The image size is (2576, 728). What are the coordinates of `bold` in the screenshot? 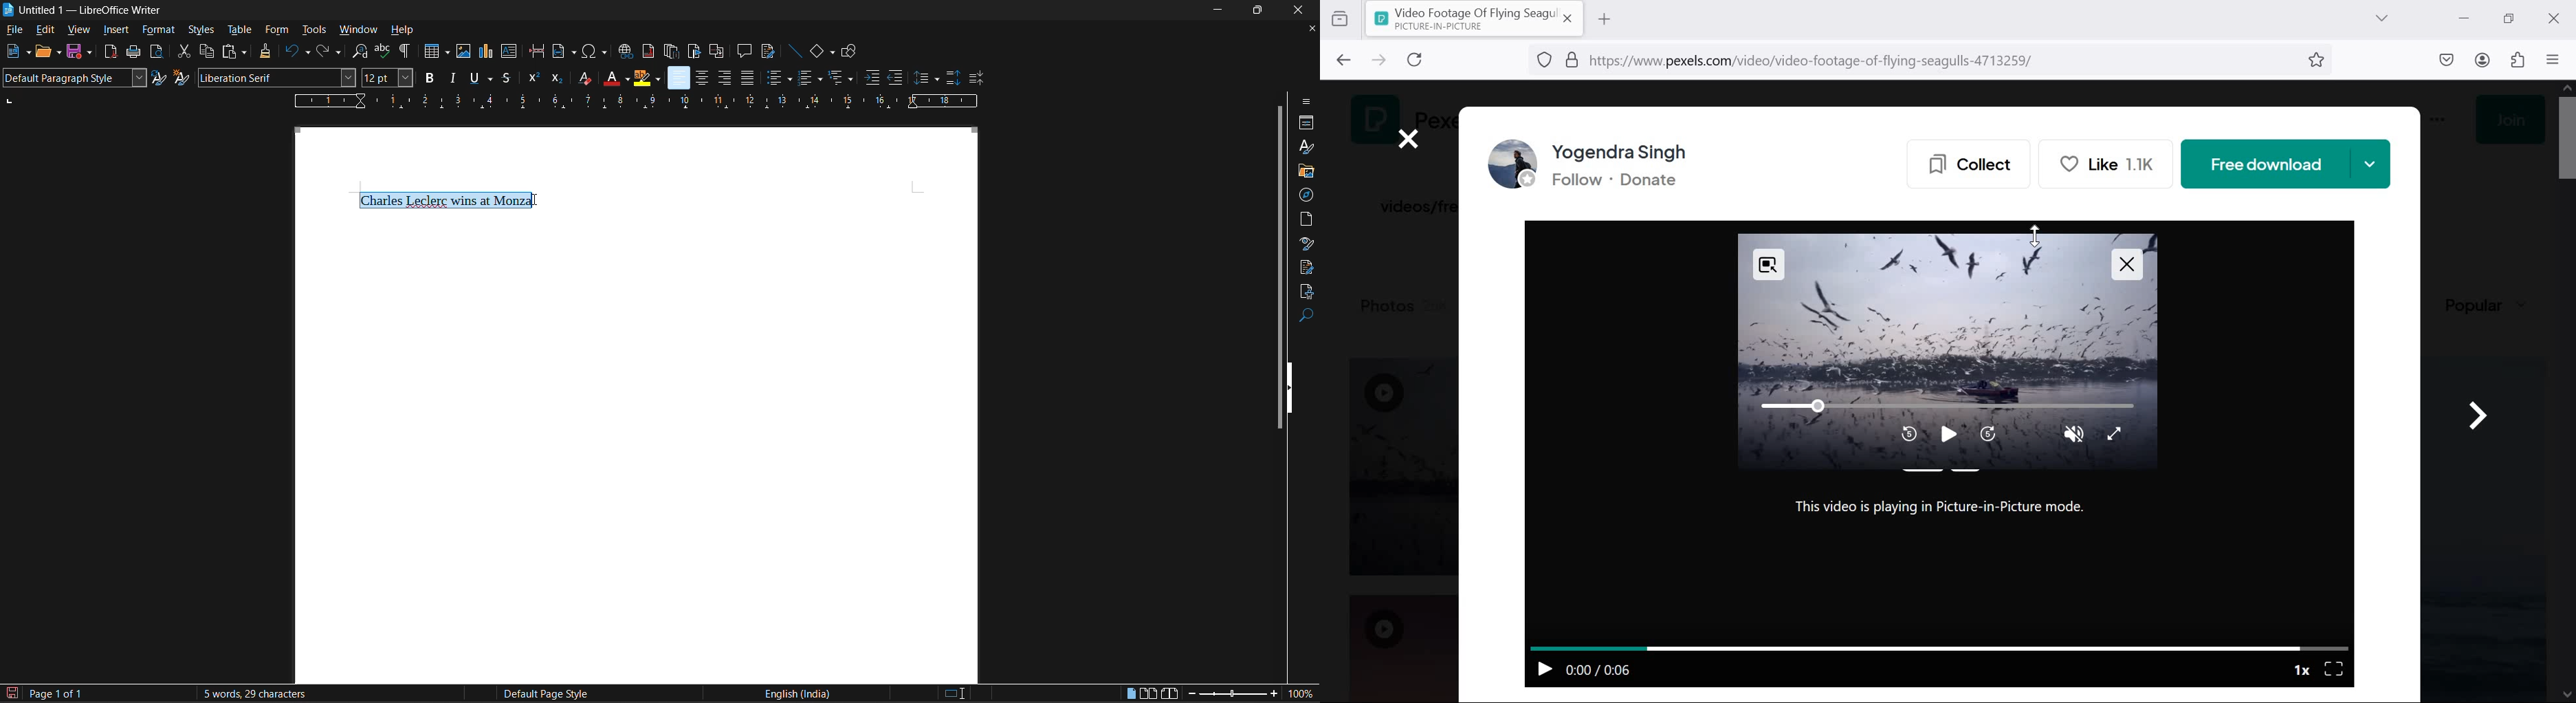 It's located at (428, 77).